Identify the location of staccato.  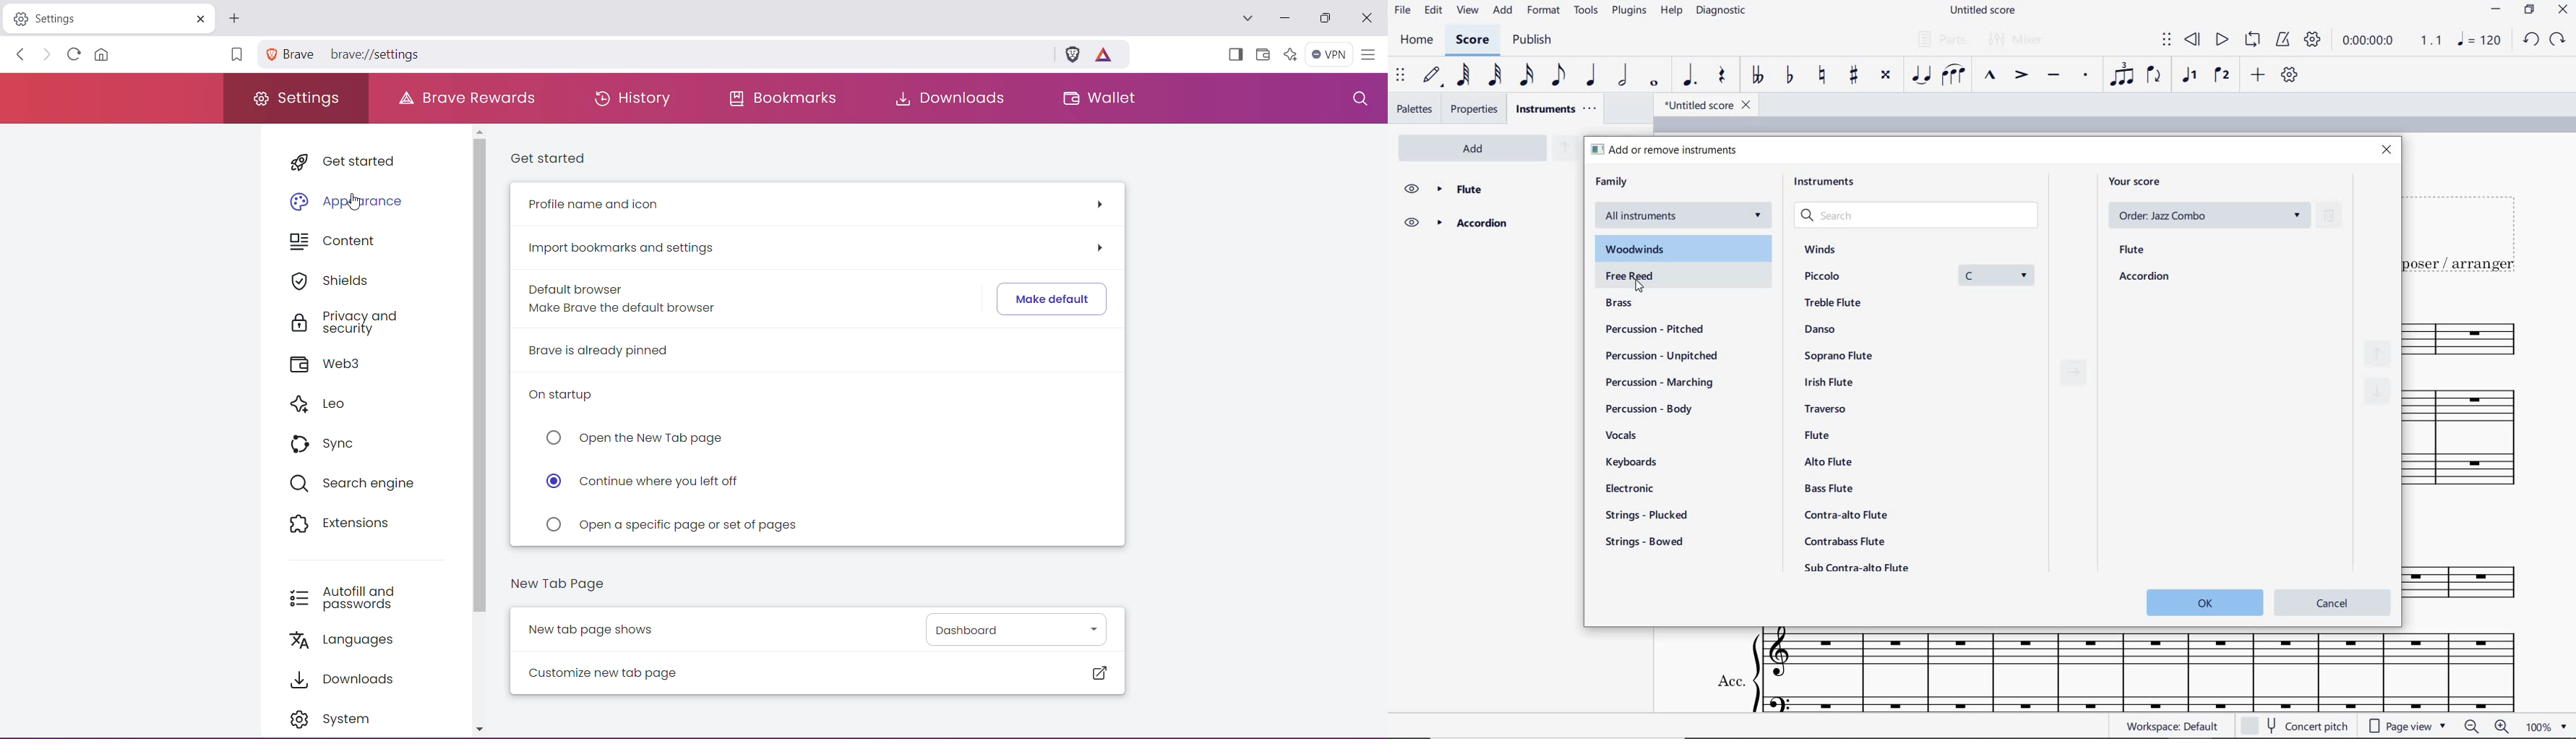
(2085, 76).